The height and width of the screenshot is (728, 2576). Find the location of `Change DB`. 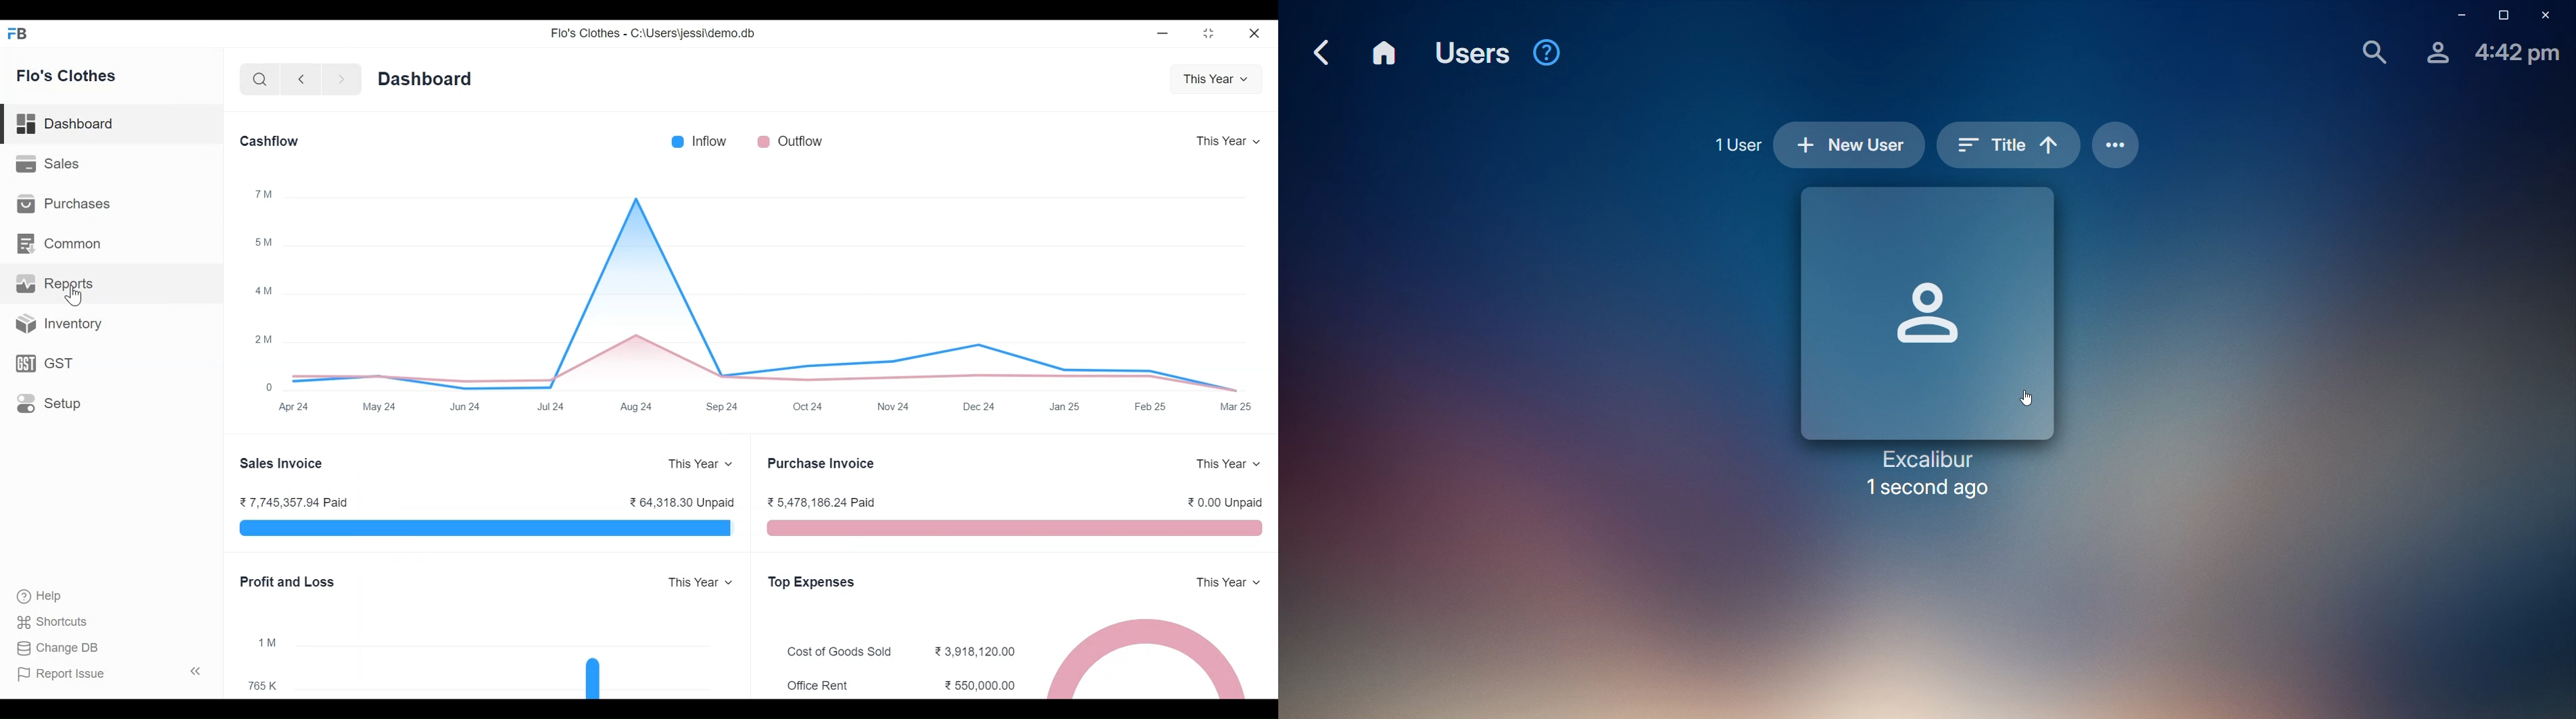

Change DB is located at coordinates (58, 648).